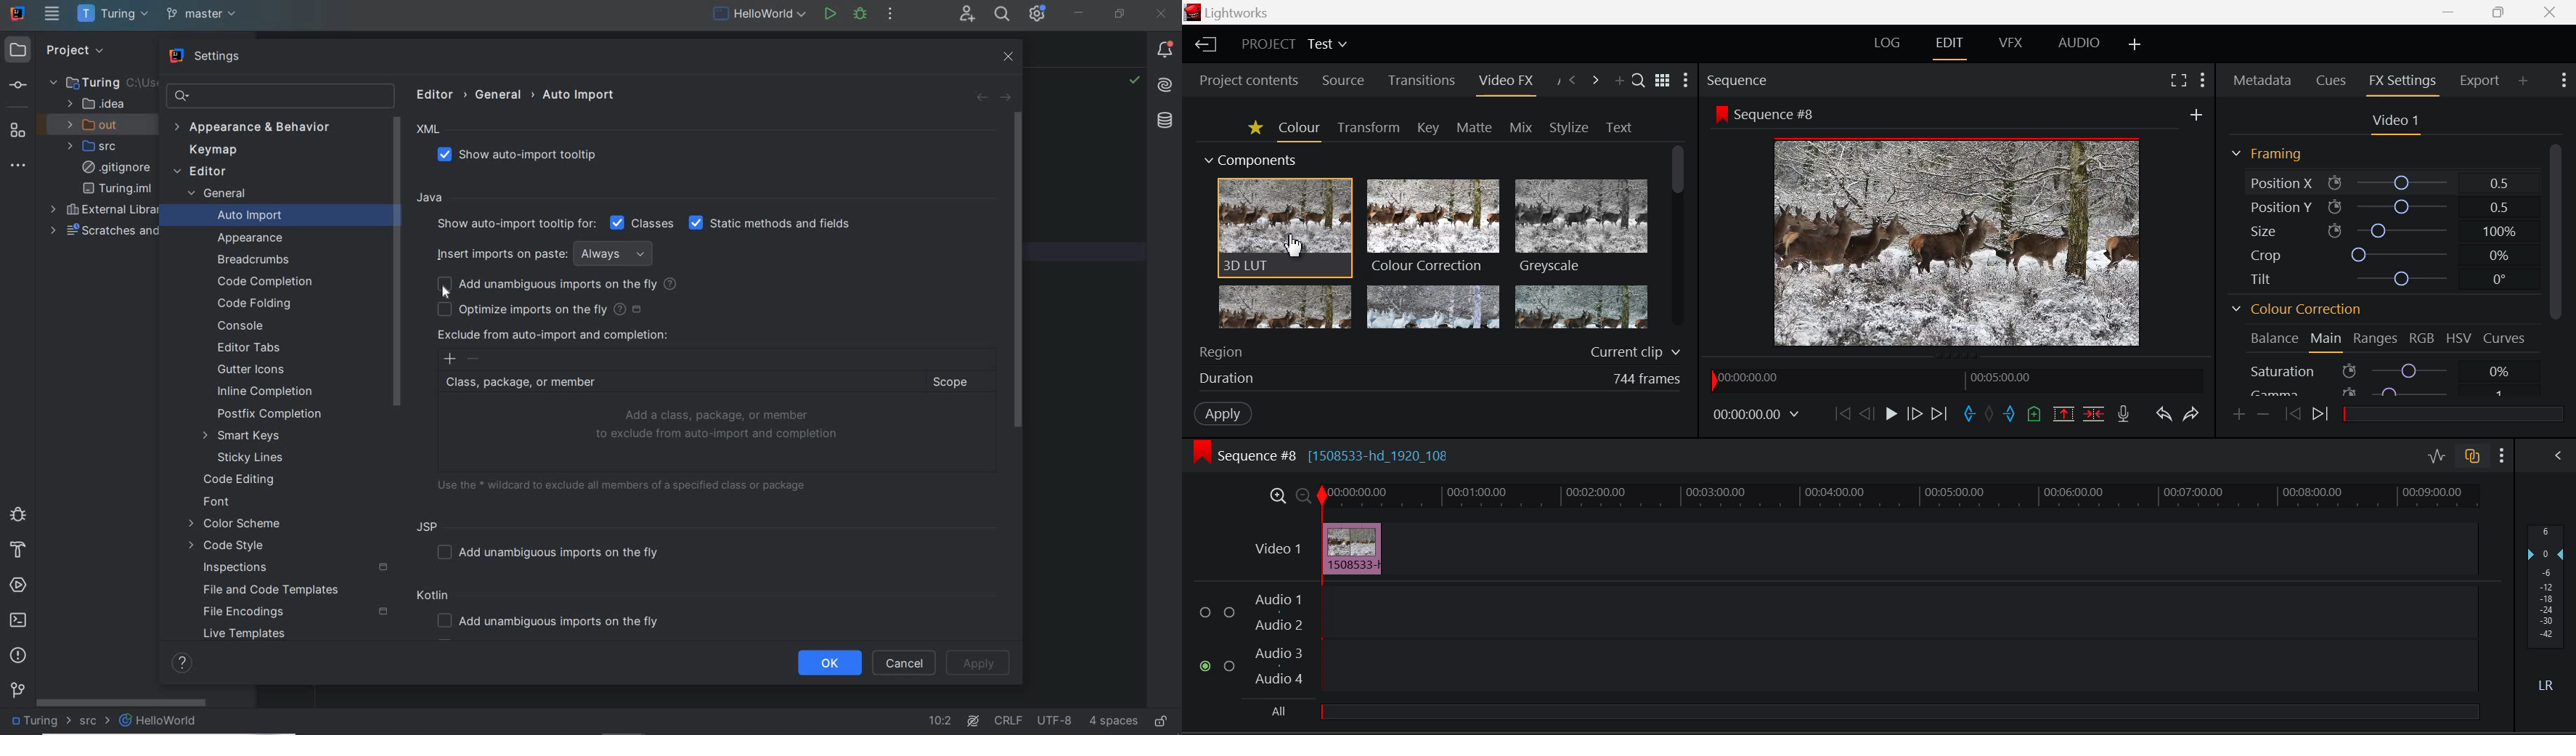  Describe the element at coordinates (2013, 44) in the screenshot. I see `VFX Layout` at that location.